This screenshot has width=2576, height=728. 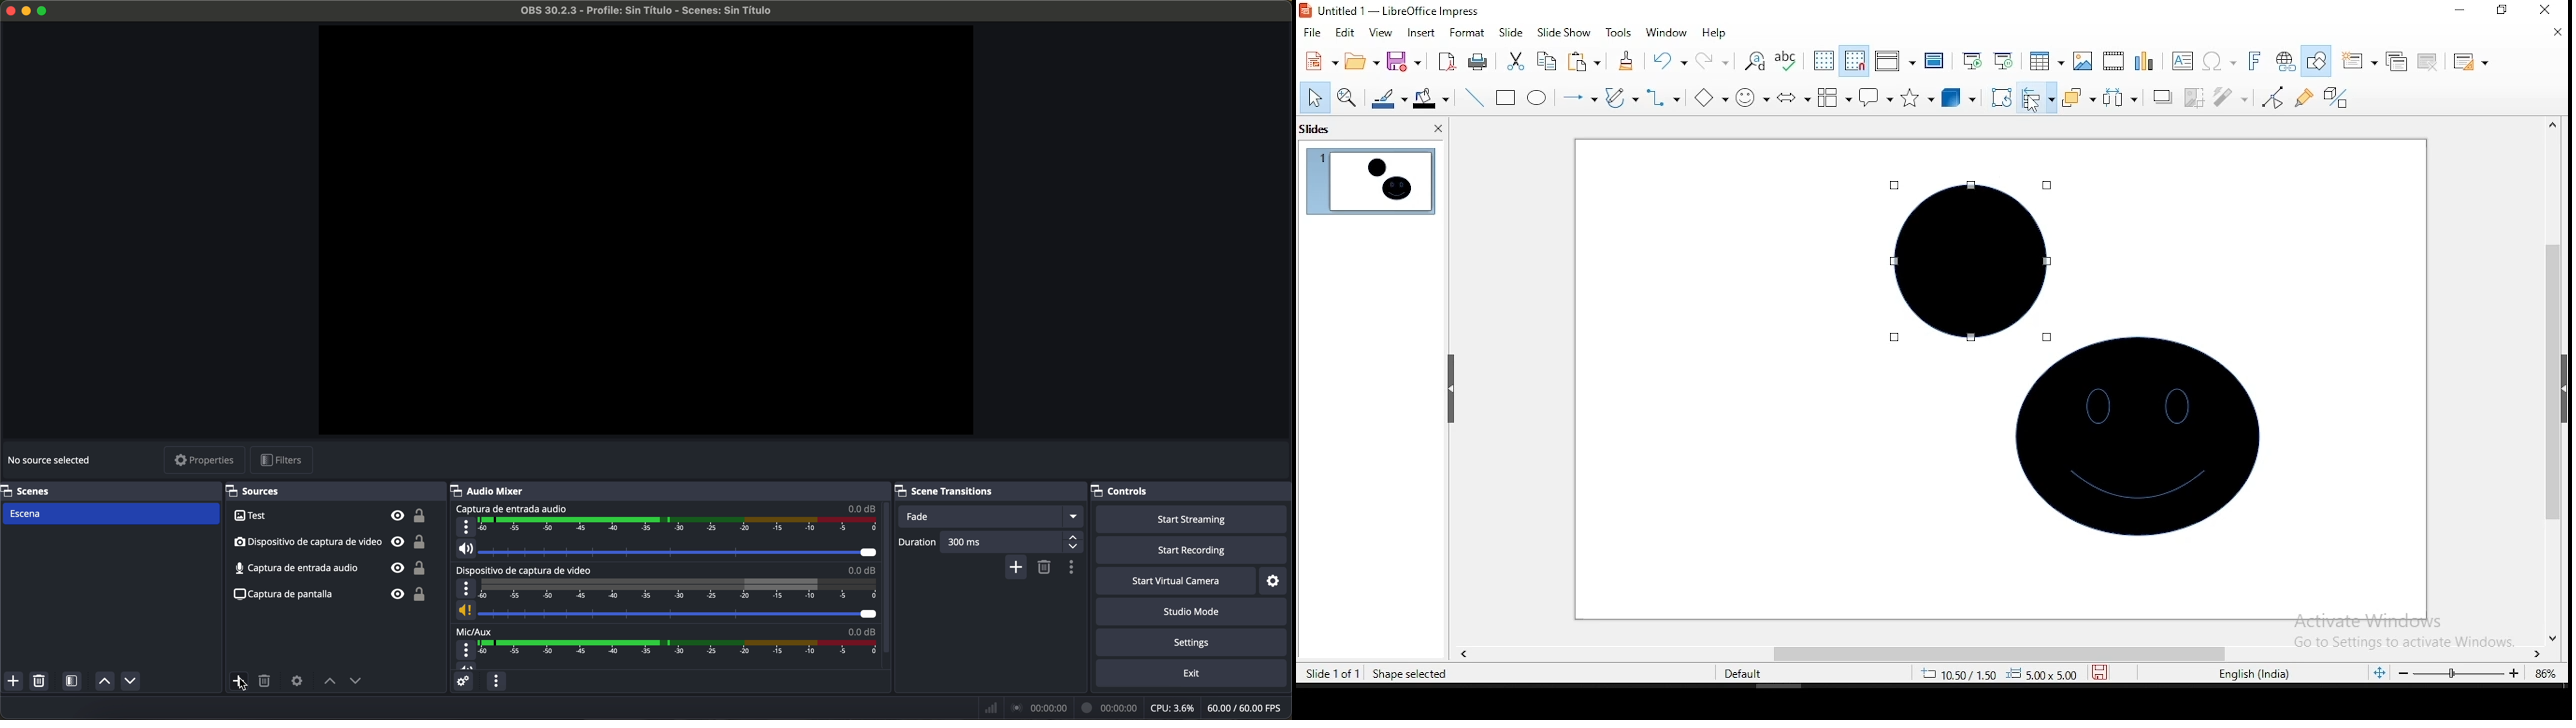 I want to click on start from first slide, so click(x=1972, y=61).